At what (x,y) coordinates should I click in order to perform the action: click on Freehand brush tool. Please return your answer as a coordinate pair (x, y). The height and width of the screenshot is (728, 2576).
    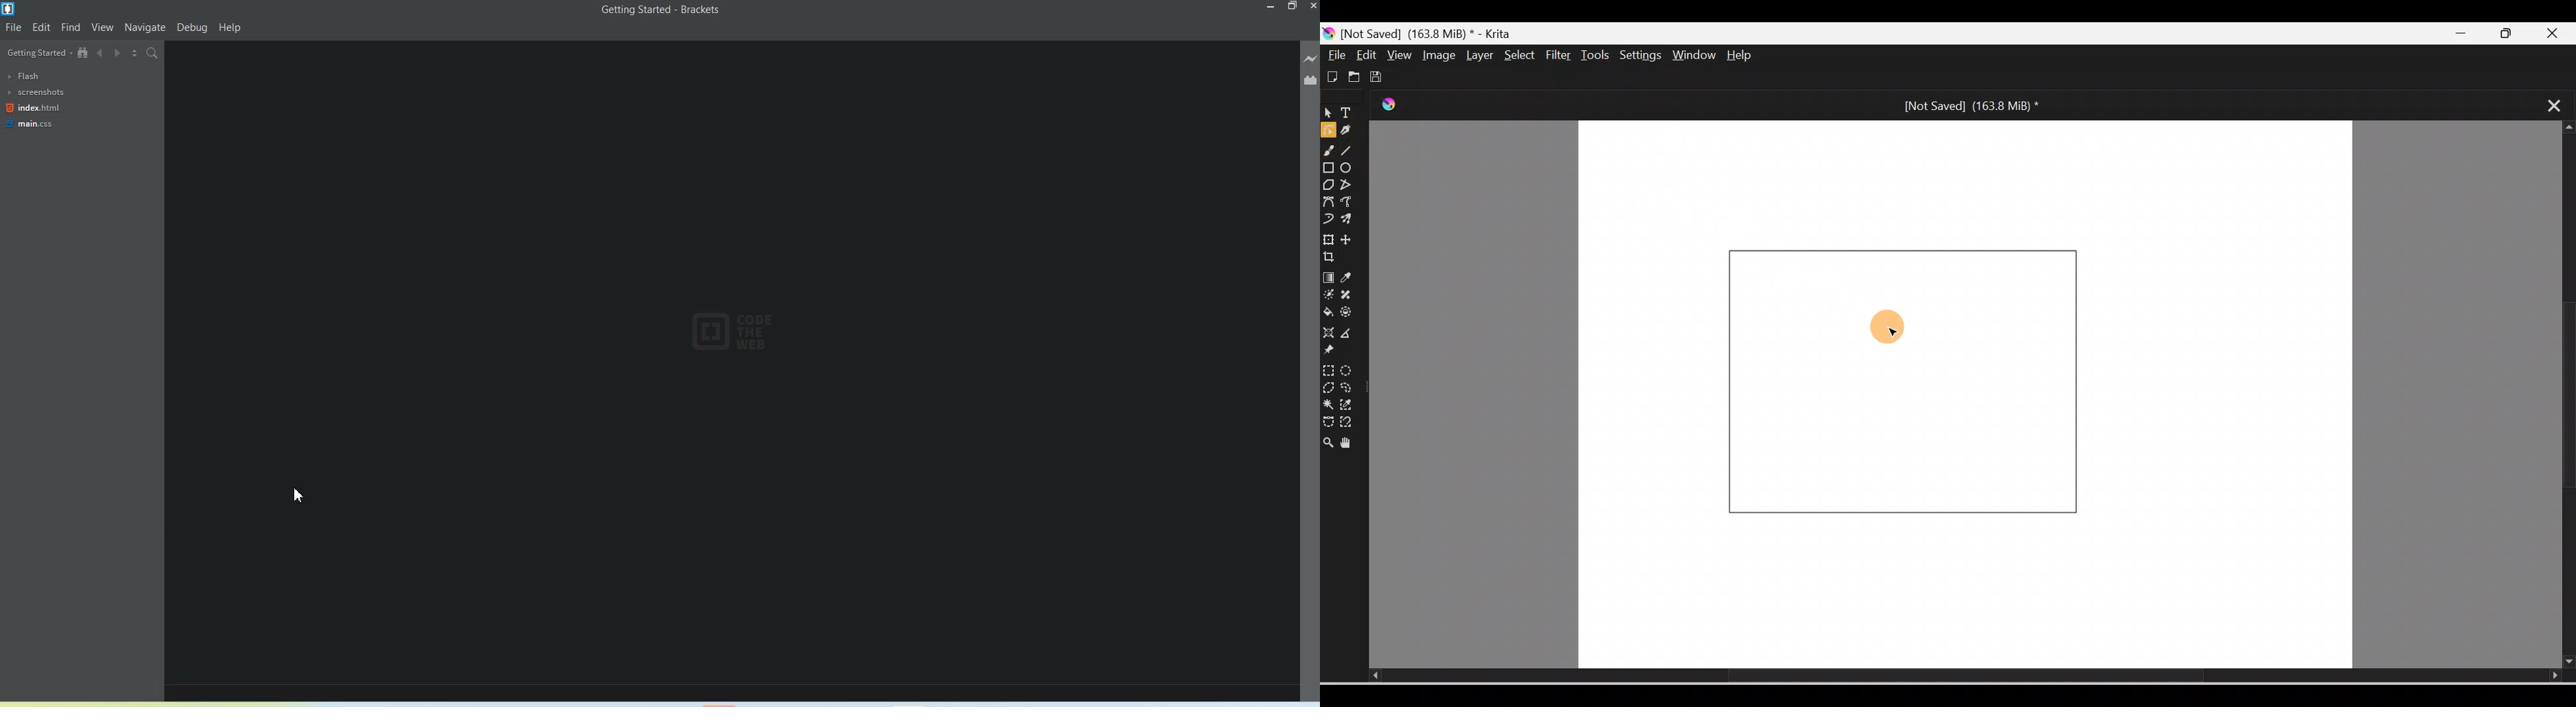
    Looking at the image, I should click on (1330, 153).